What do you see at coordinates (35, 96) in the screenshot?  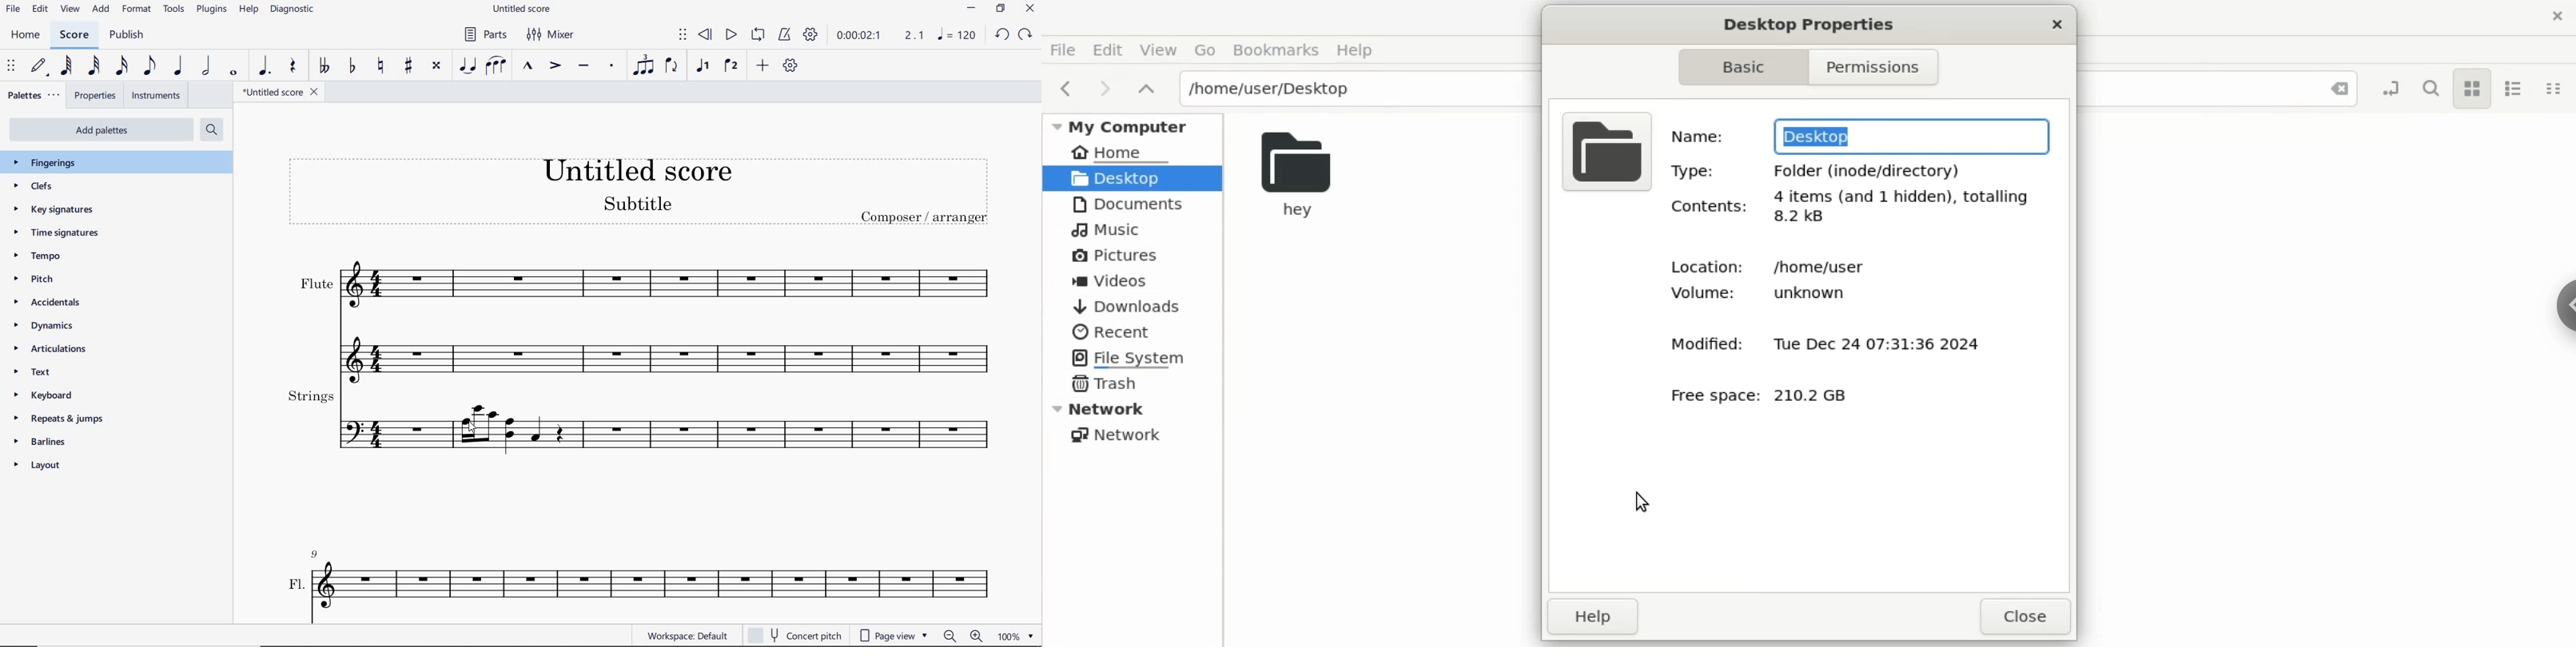 I see `palettes` at bounding box center [35, 96].